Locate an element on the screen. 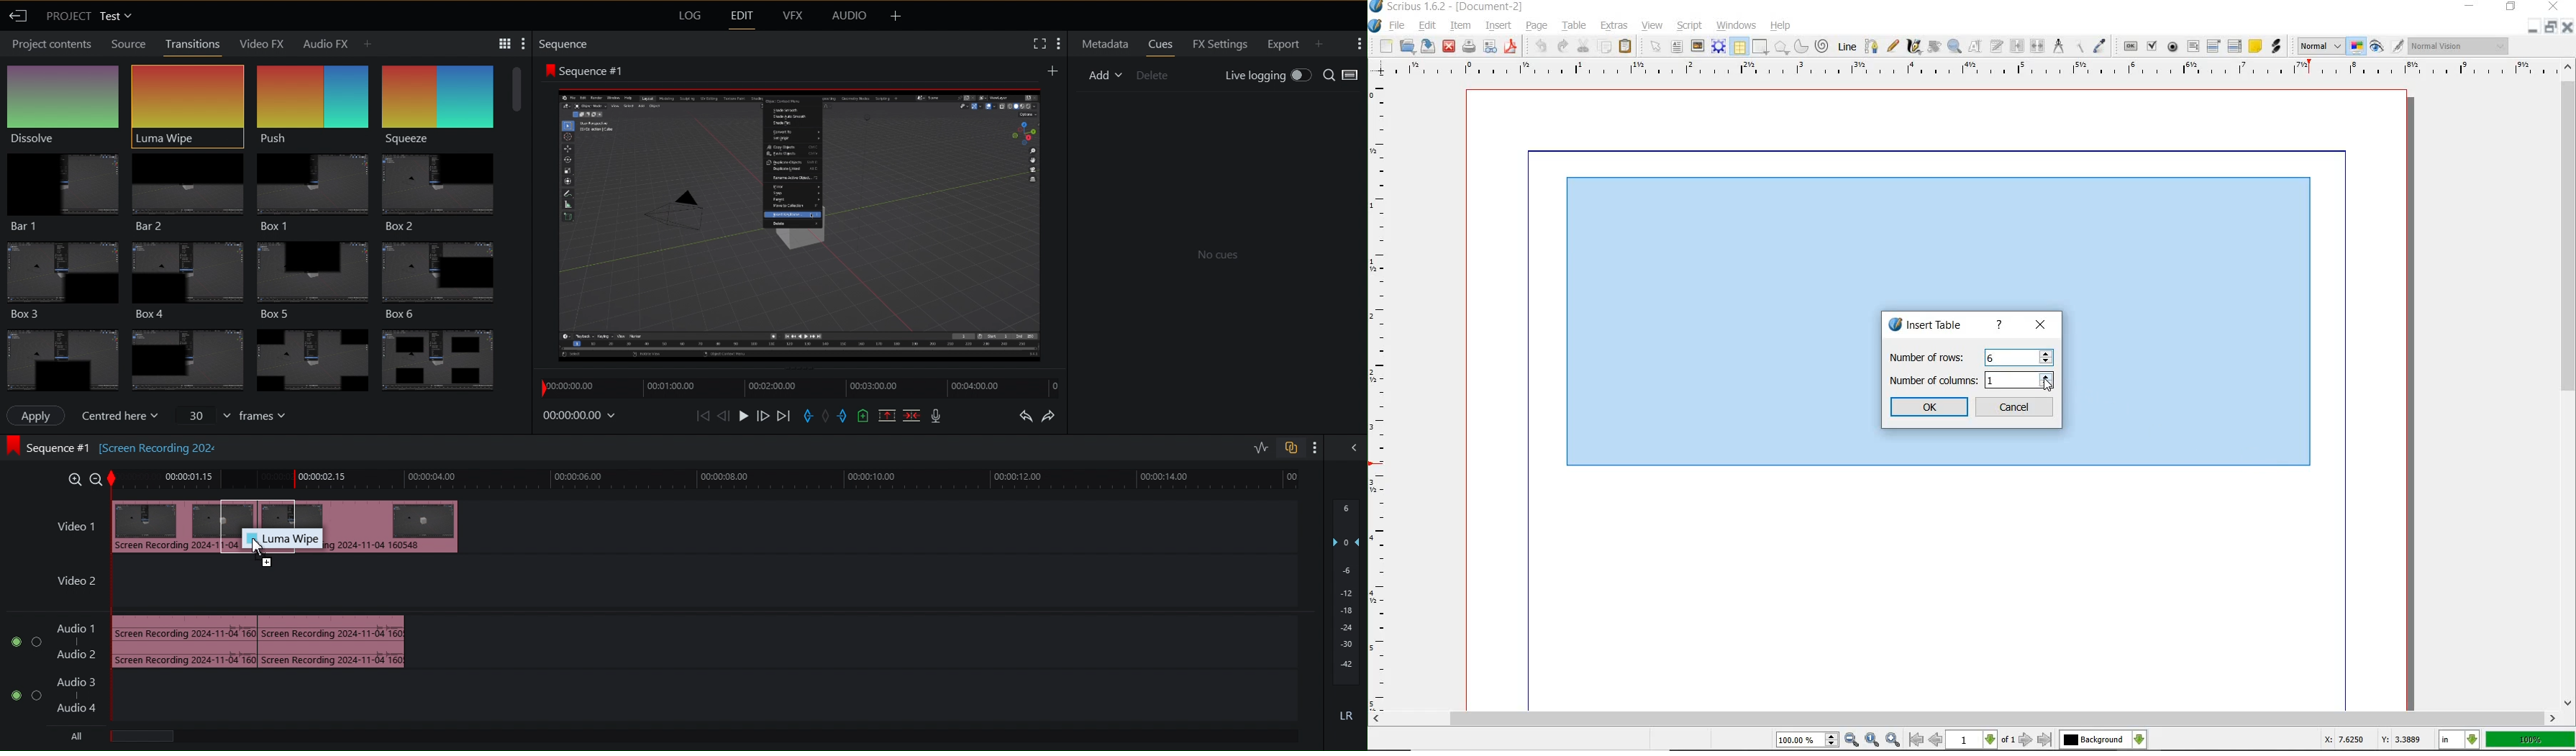  restore is located at coordinates (2511, 7).